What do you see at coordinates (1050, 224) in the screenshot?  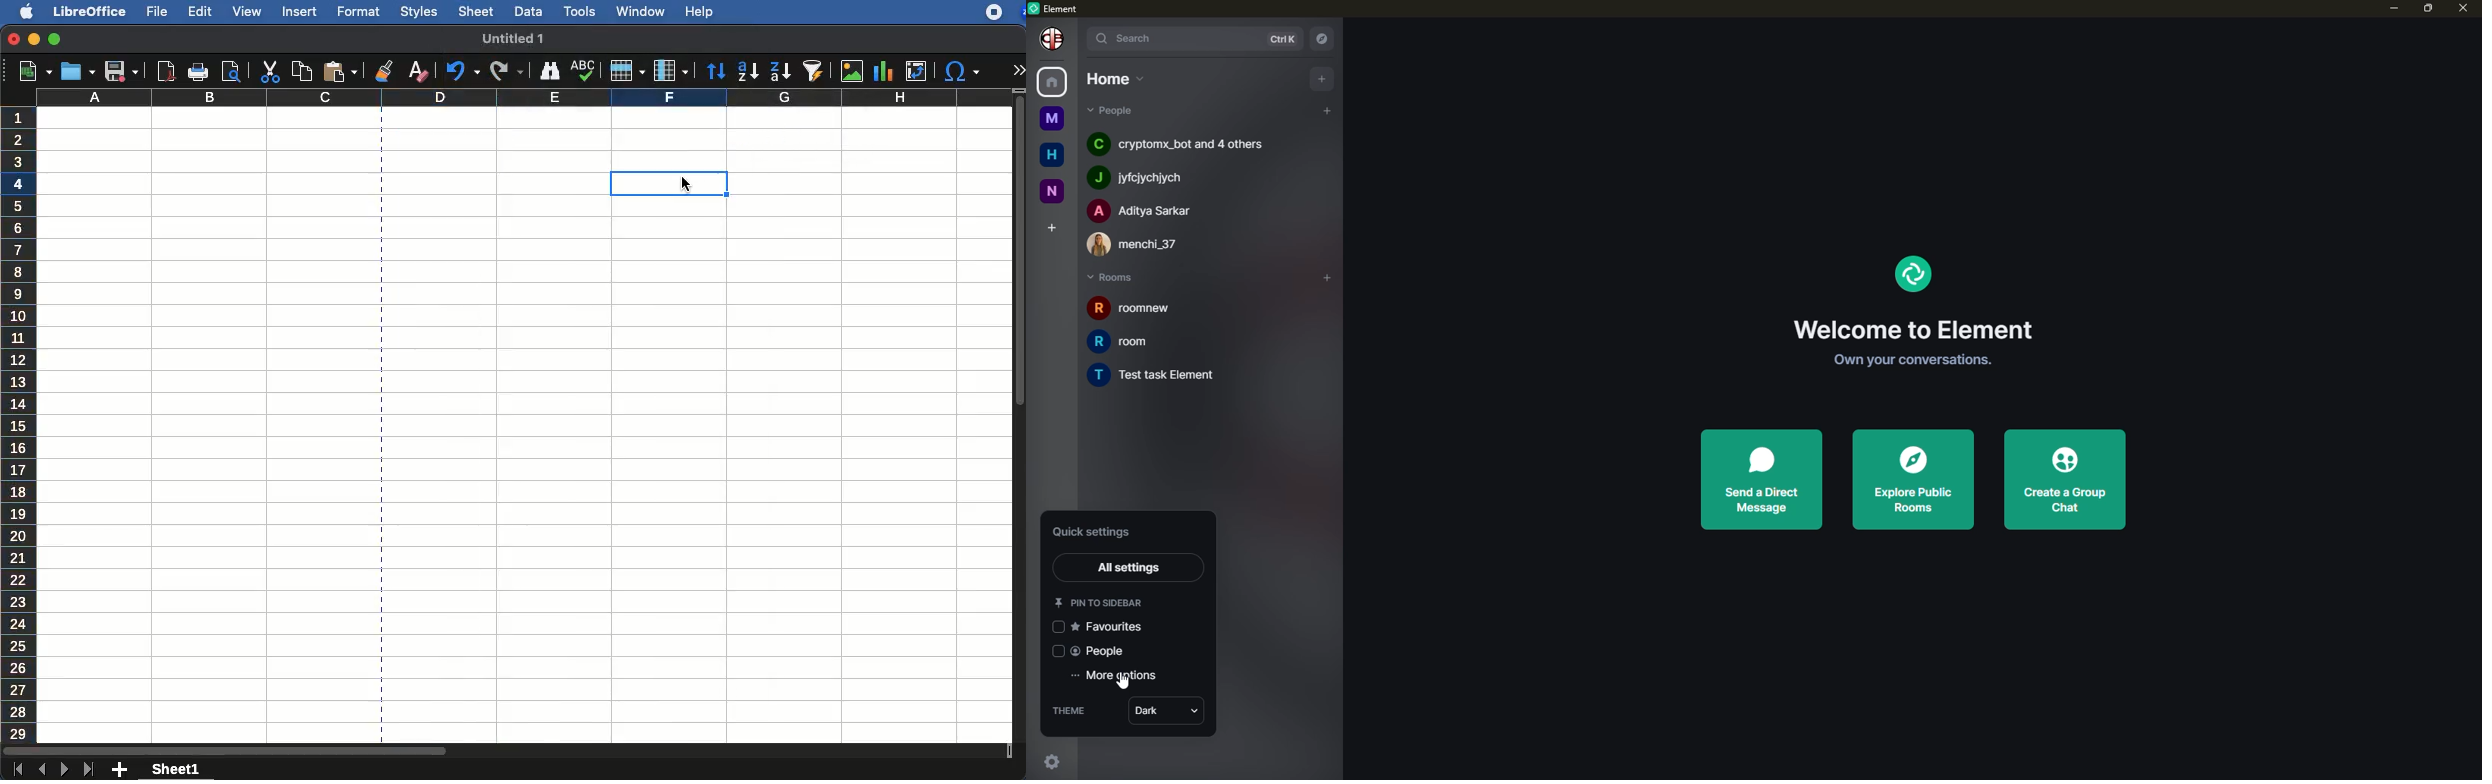 I see `create space` at bounding box center [1050, 224].